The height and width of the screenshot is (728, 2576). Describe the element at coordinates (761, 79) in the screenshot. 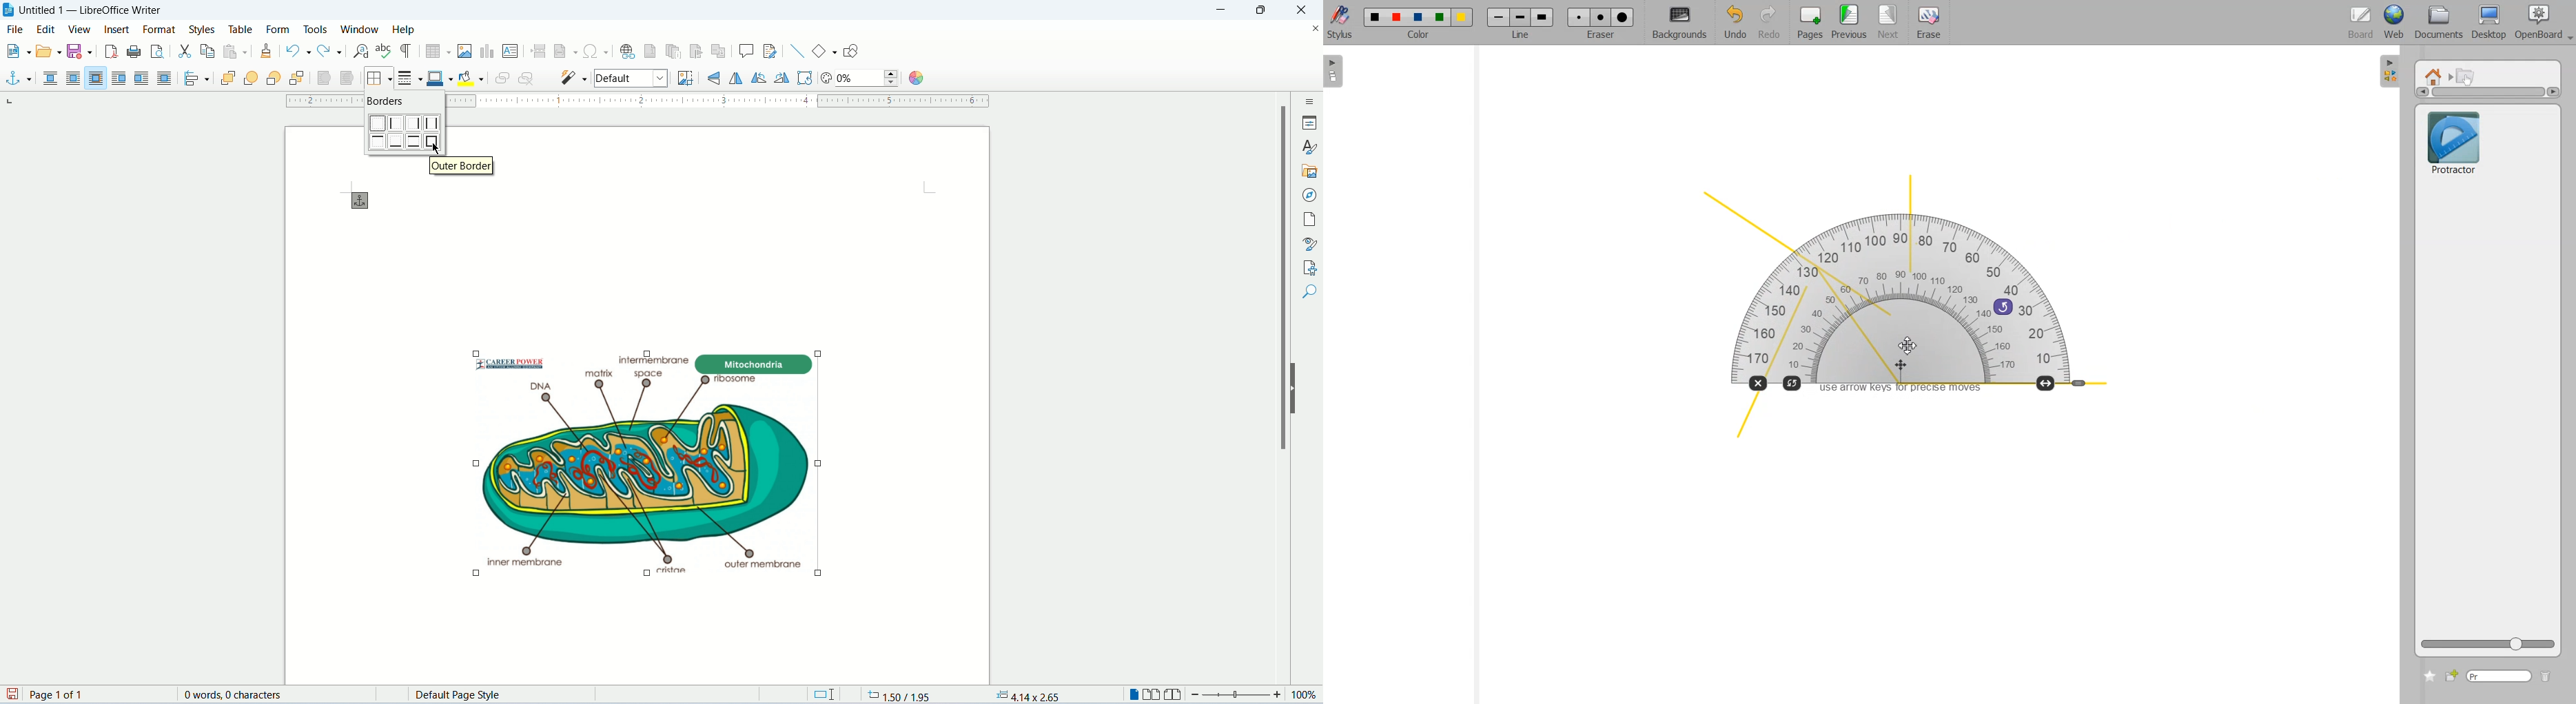

I see `rotate left` at that location.